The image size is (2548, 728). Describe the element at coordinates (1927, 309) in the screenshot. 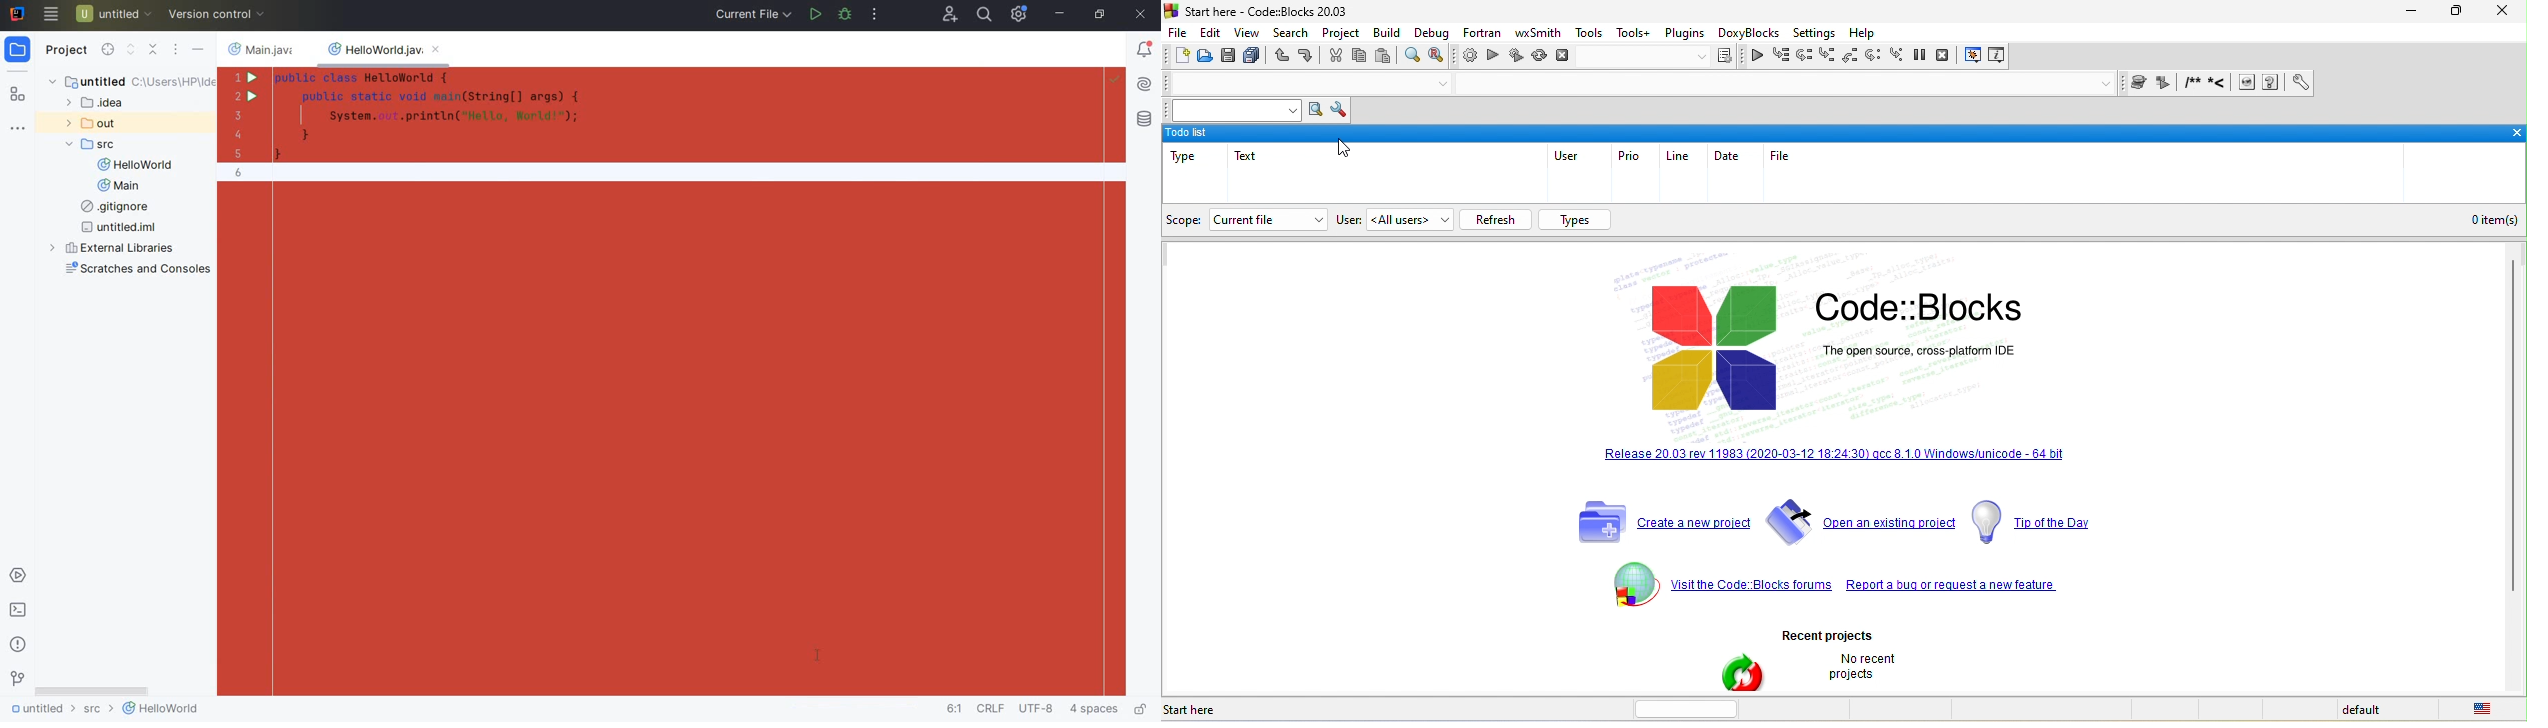

I see `code blocks ` at that location.